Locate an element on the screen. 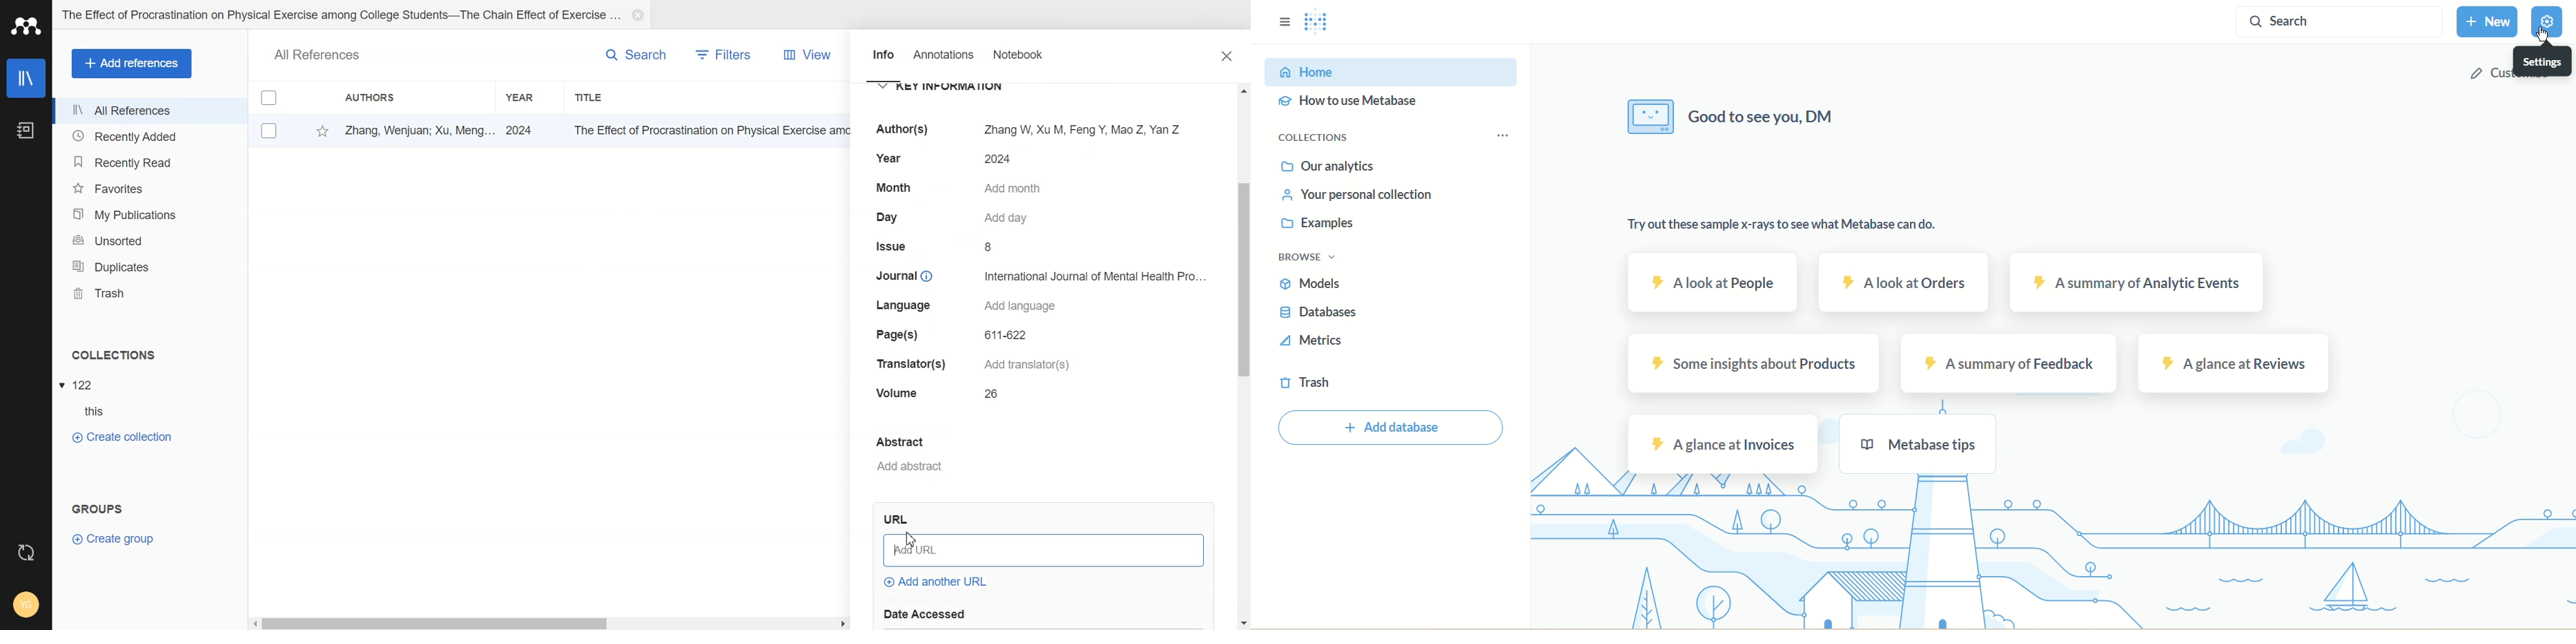  Key Information is located at coordinates (949, 87).